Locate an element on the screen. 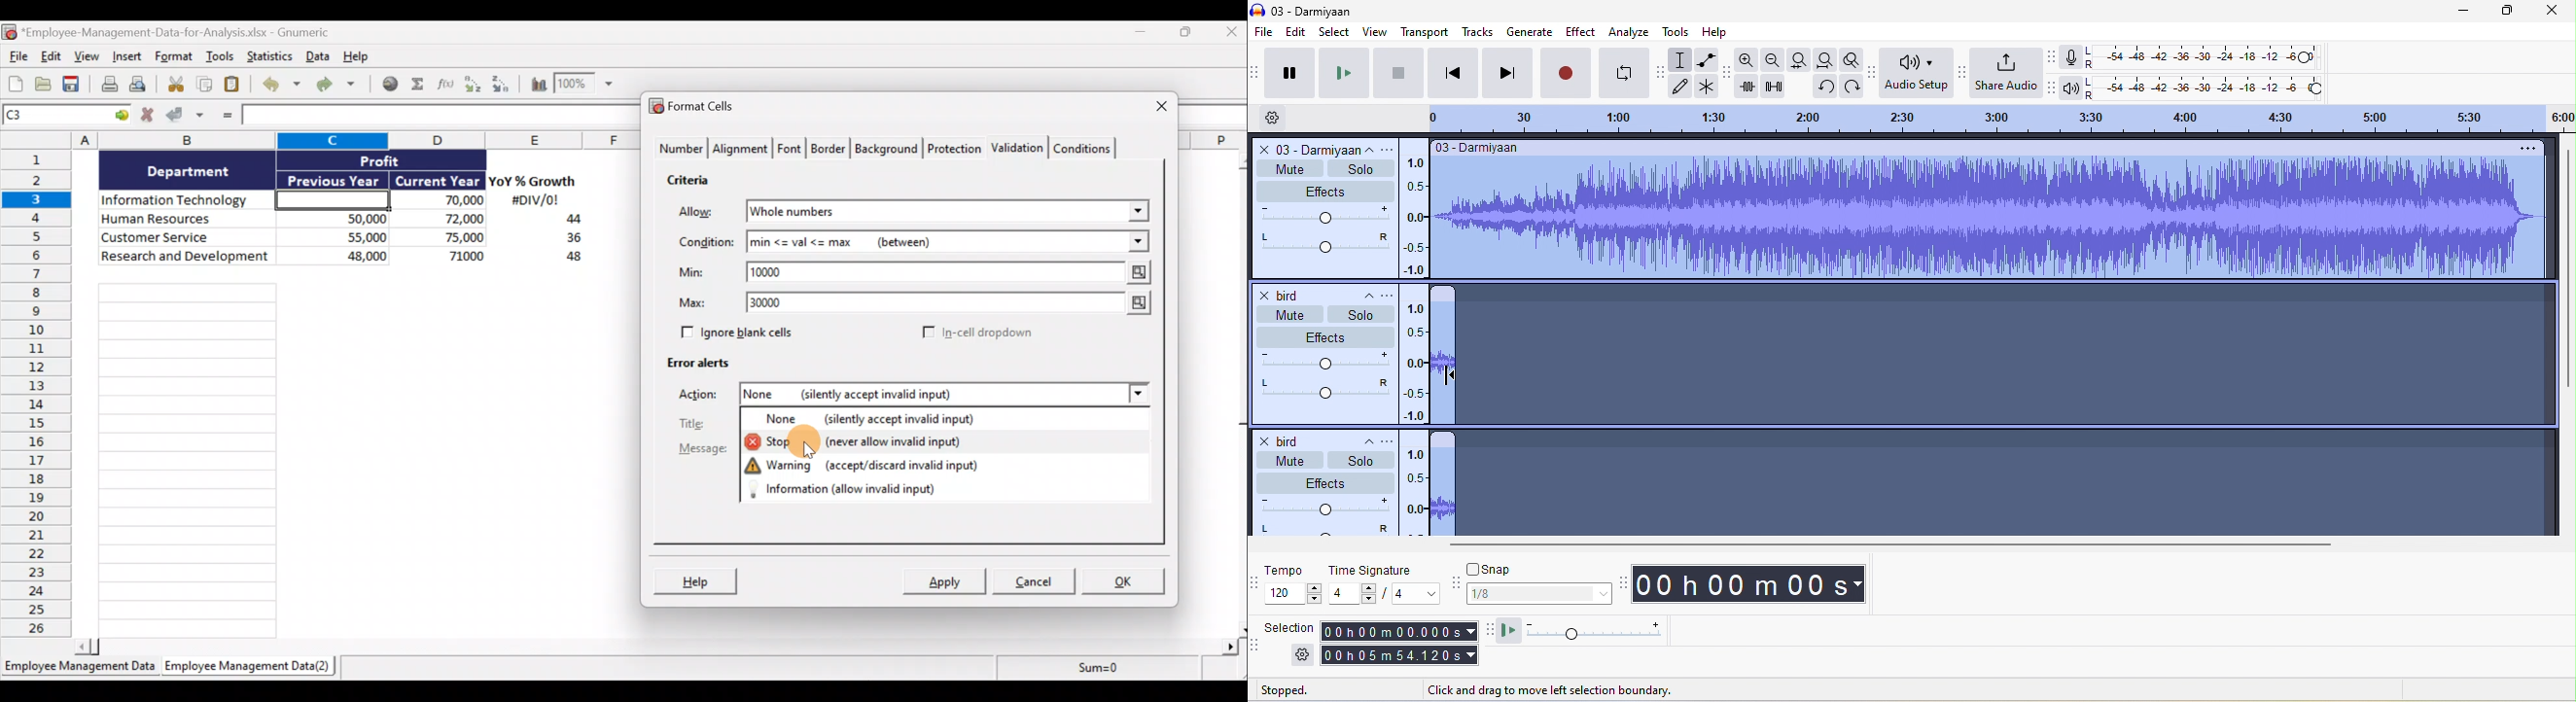 This screenshot has height=728, width=2576. Condition drop down is located at coordinates (1139, 242).